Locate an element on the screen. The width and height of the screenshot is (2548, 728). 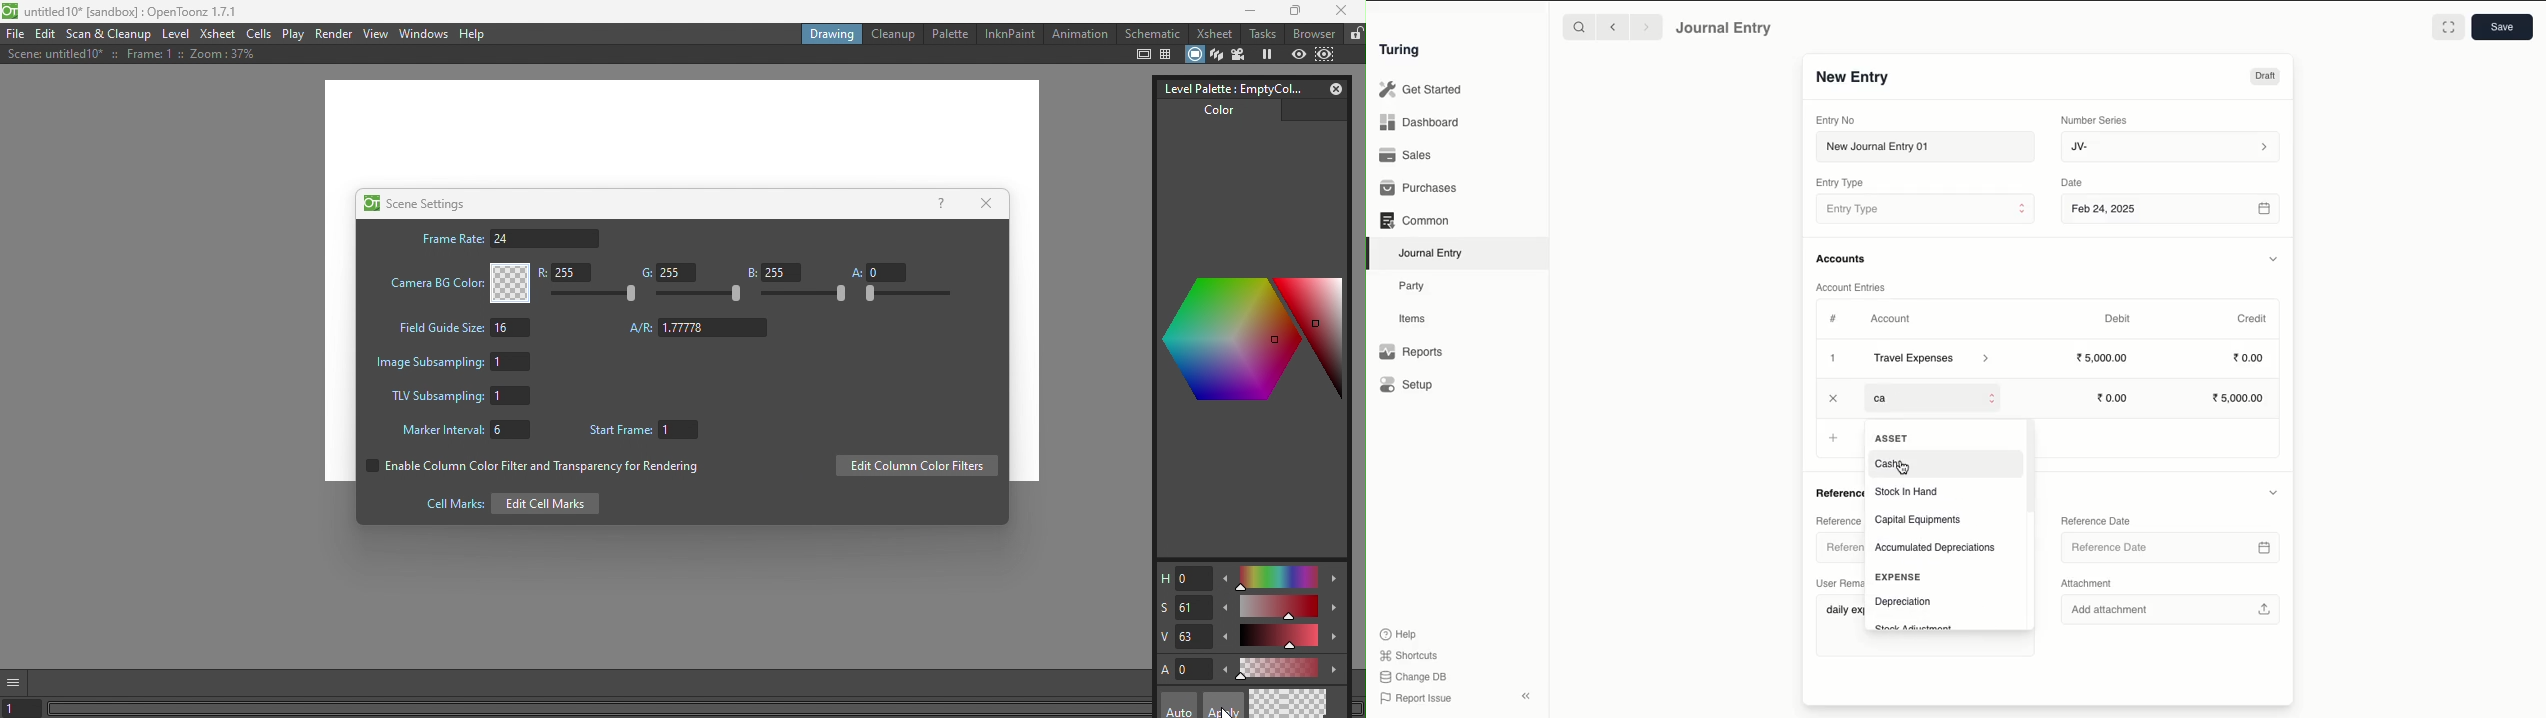
Shortcuts is located at coordinates (1411, 656).